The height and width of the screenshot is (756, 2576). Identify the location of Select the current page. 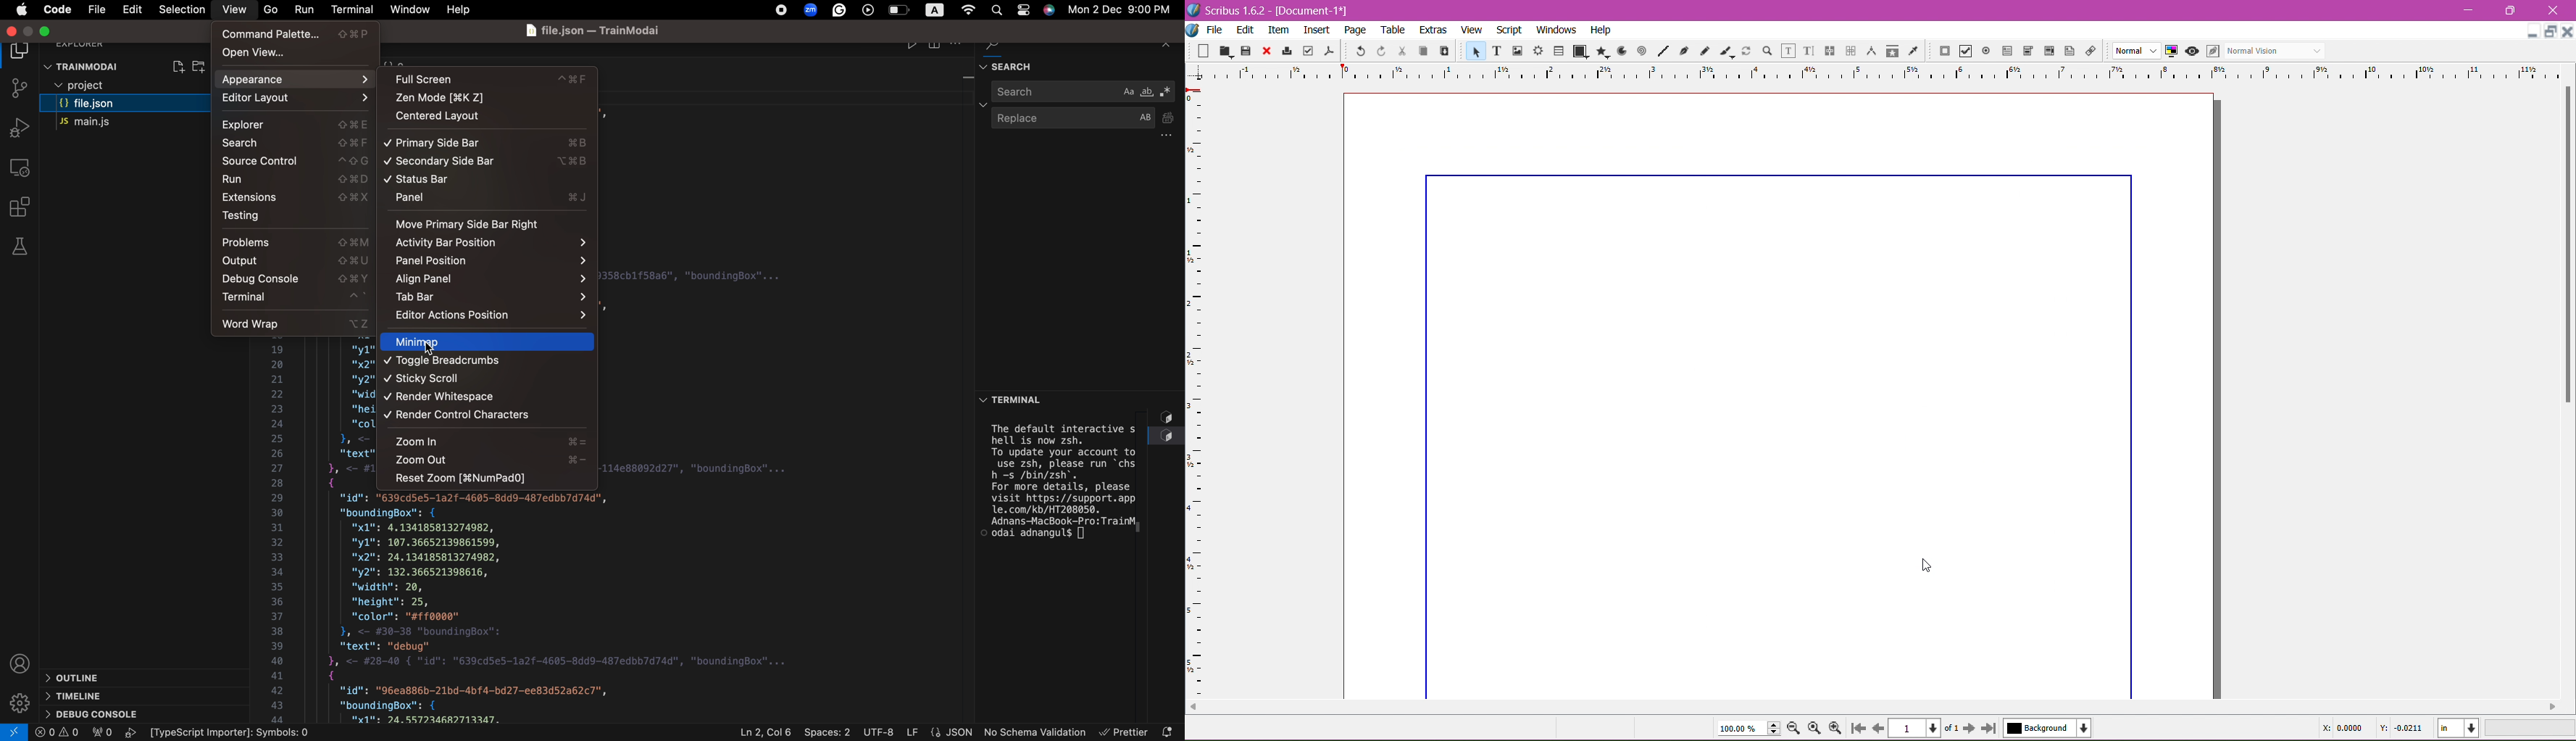
(1925, 728).